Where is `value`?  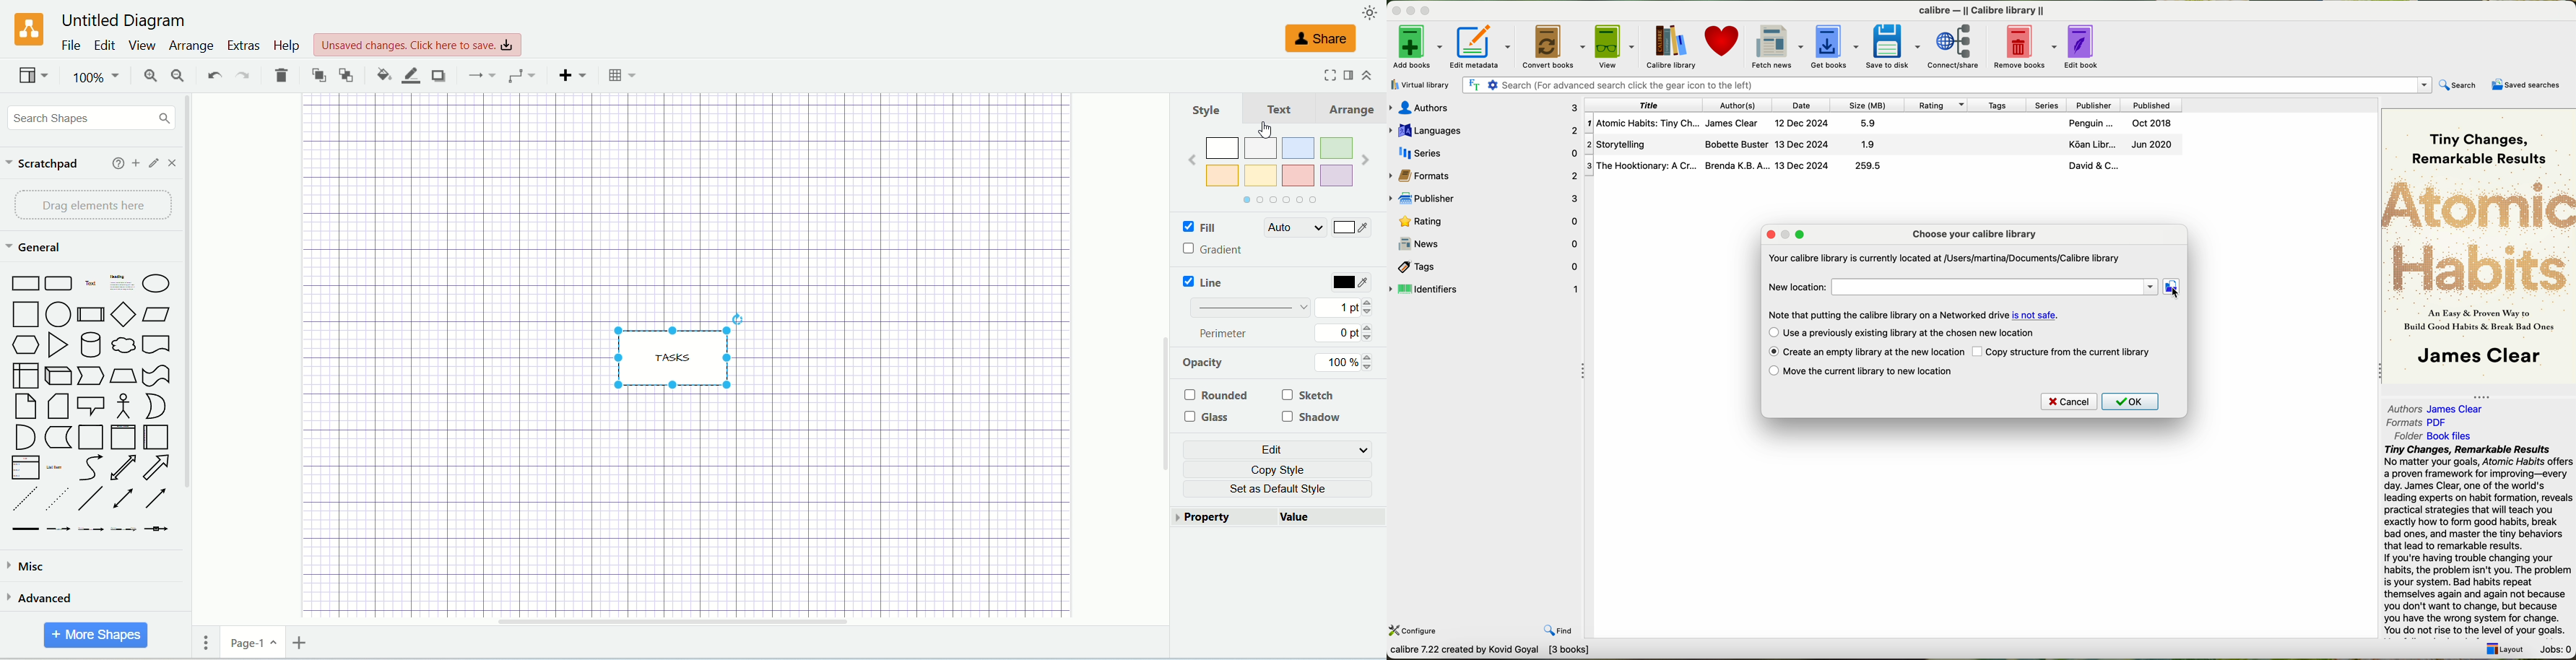 value is located at coordinates (1333, 517).